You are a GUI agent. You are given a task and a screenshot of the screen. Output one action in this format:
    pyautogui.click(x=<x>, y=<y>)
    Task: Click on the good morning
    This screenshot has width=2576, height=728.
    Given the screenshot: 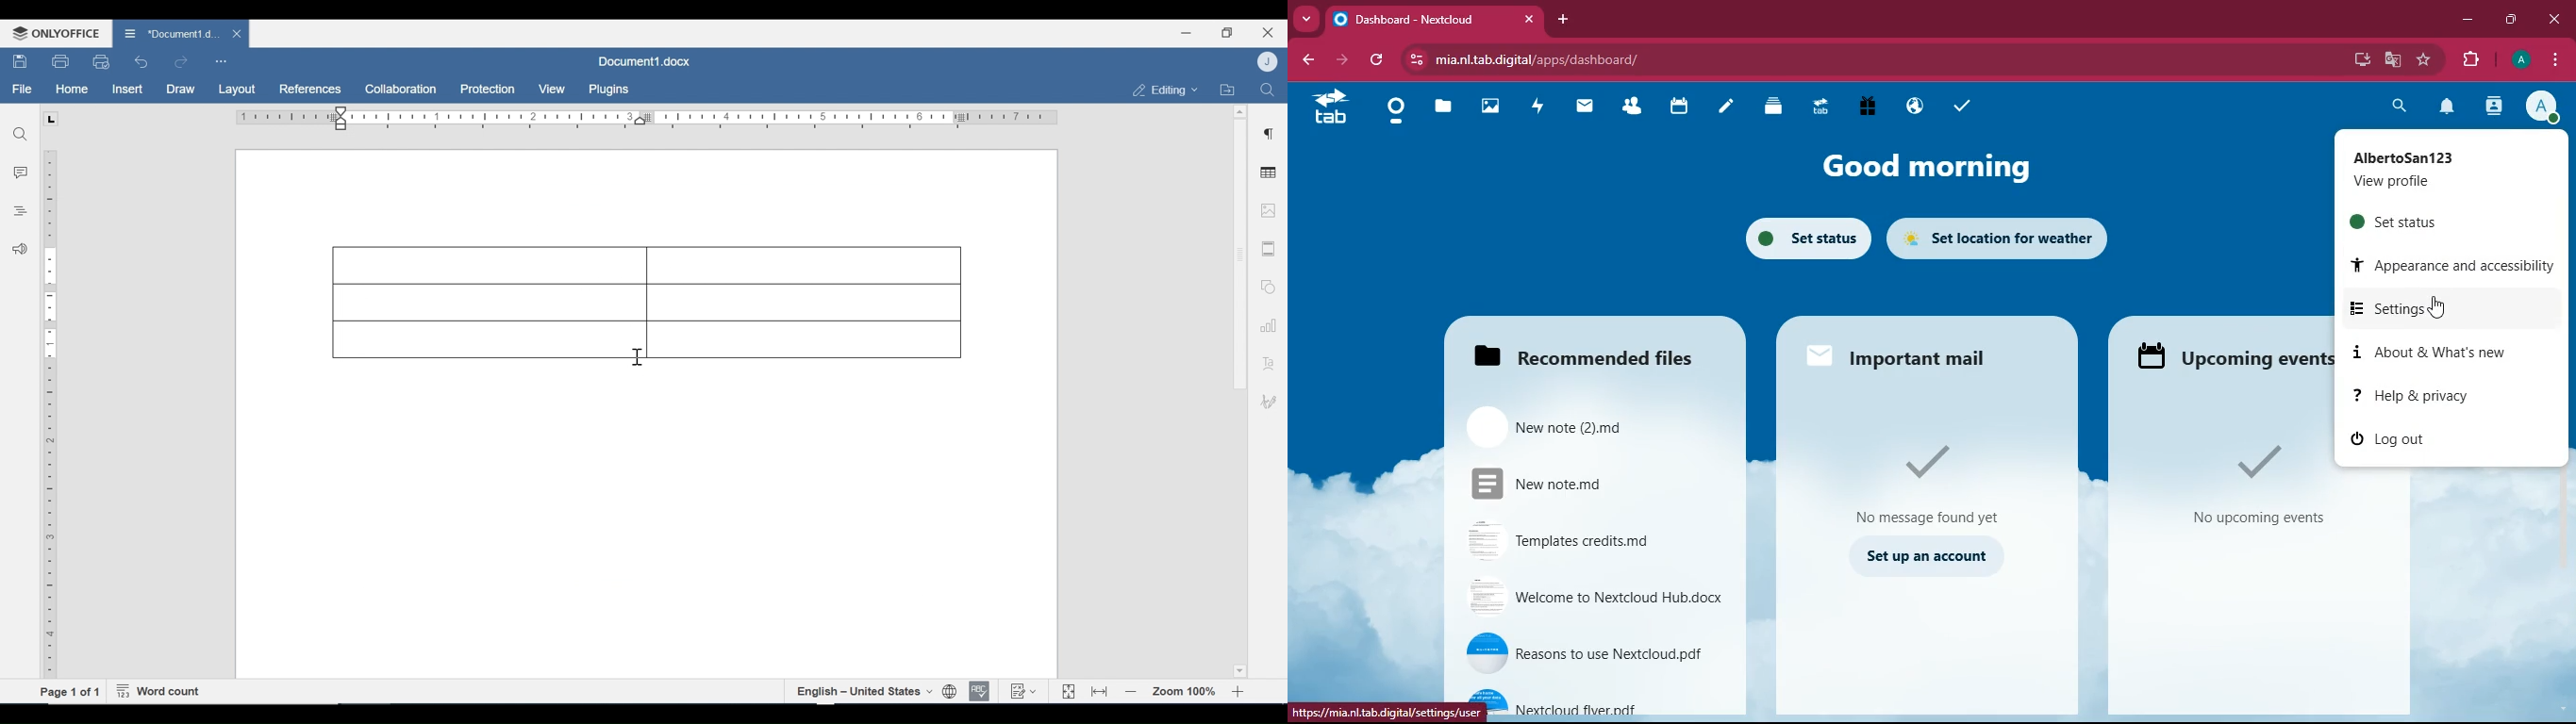 What is the action you would take?
    pyautogui.click(x=1918, y=170)
    